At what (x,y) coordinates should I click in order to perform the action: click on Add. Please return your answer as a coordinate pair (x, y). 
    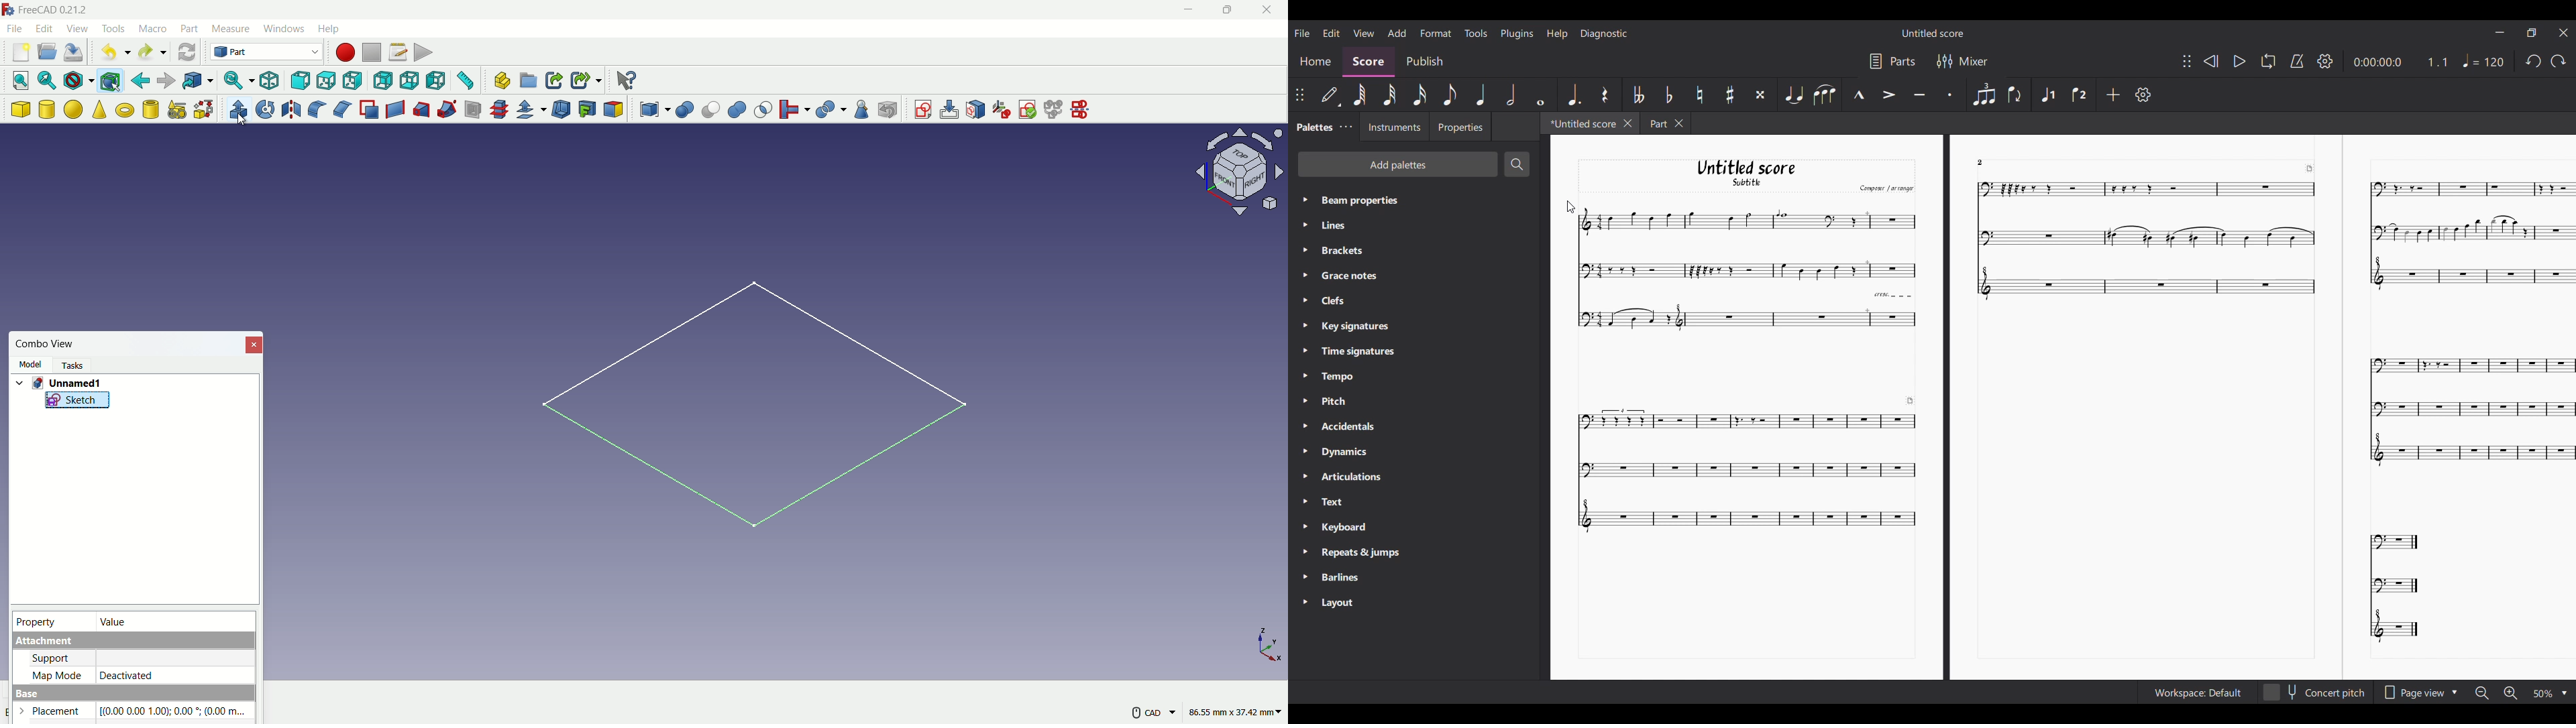
    Looking at the image, I should click on (2112, 94).